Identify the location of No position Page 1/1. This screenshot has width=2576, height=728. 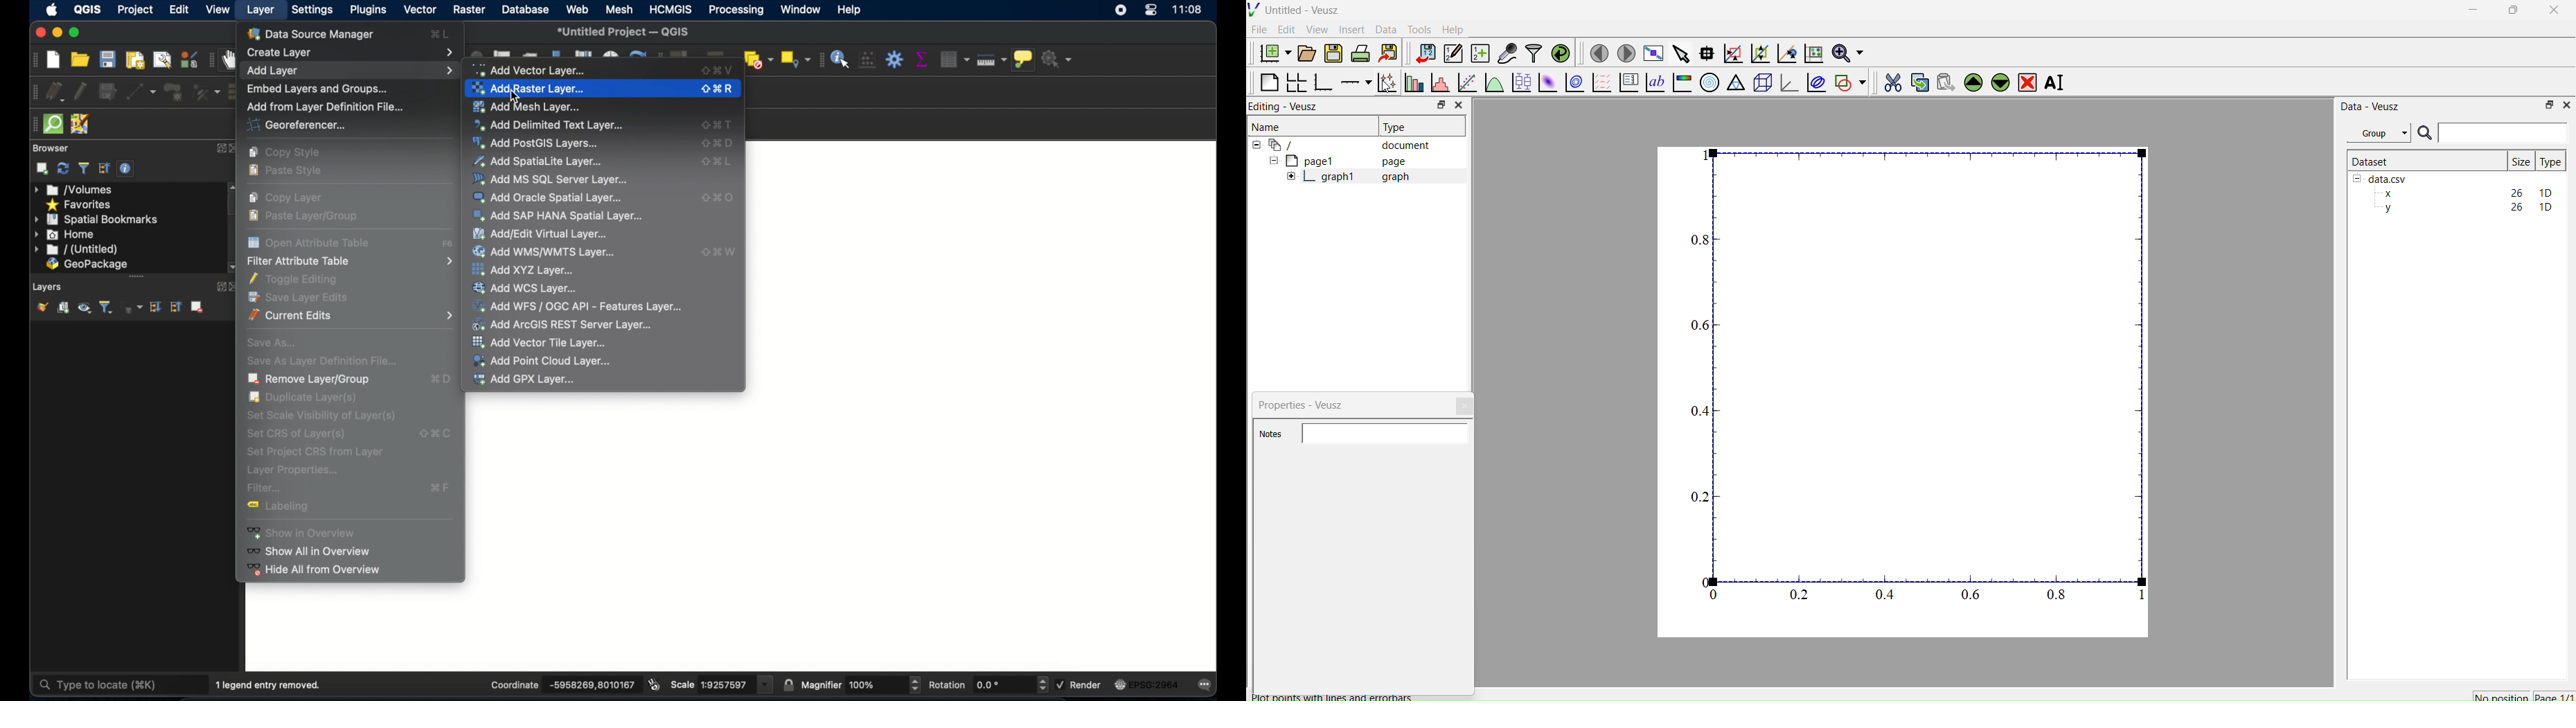
(2523, 696).